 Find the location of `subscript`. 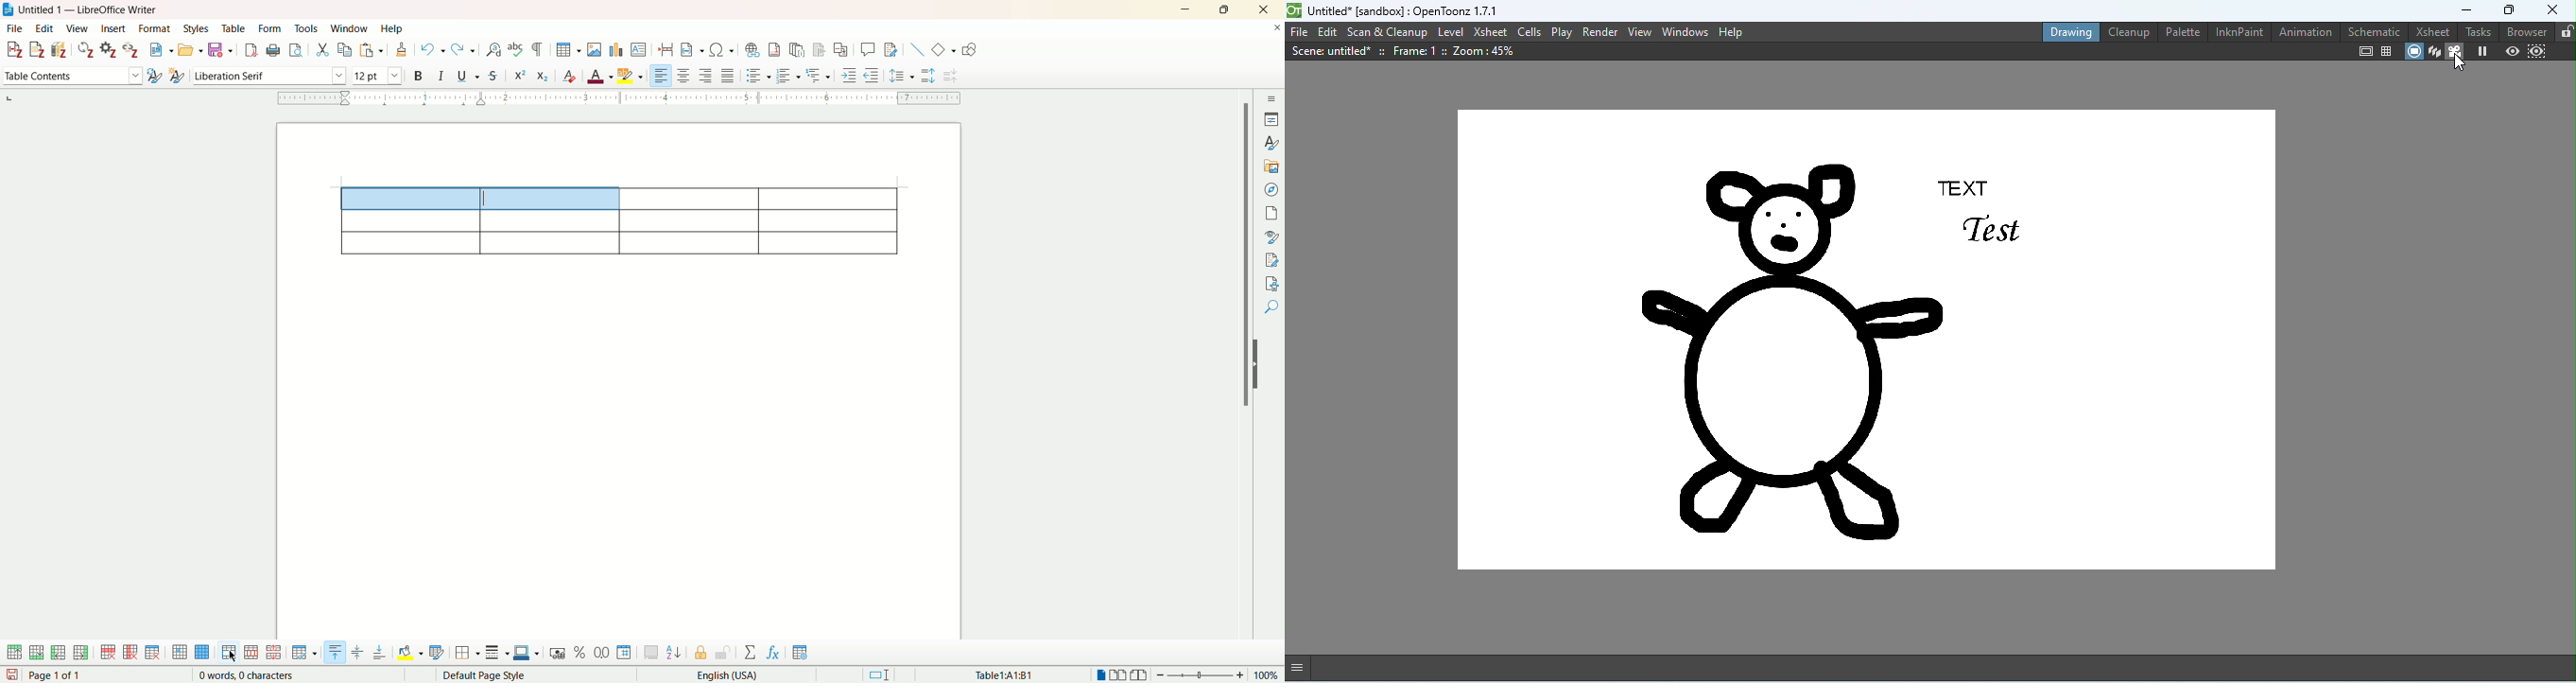

subscript is located at coordinates (543, 76).